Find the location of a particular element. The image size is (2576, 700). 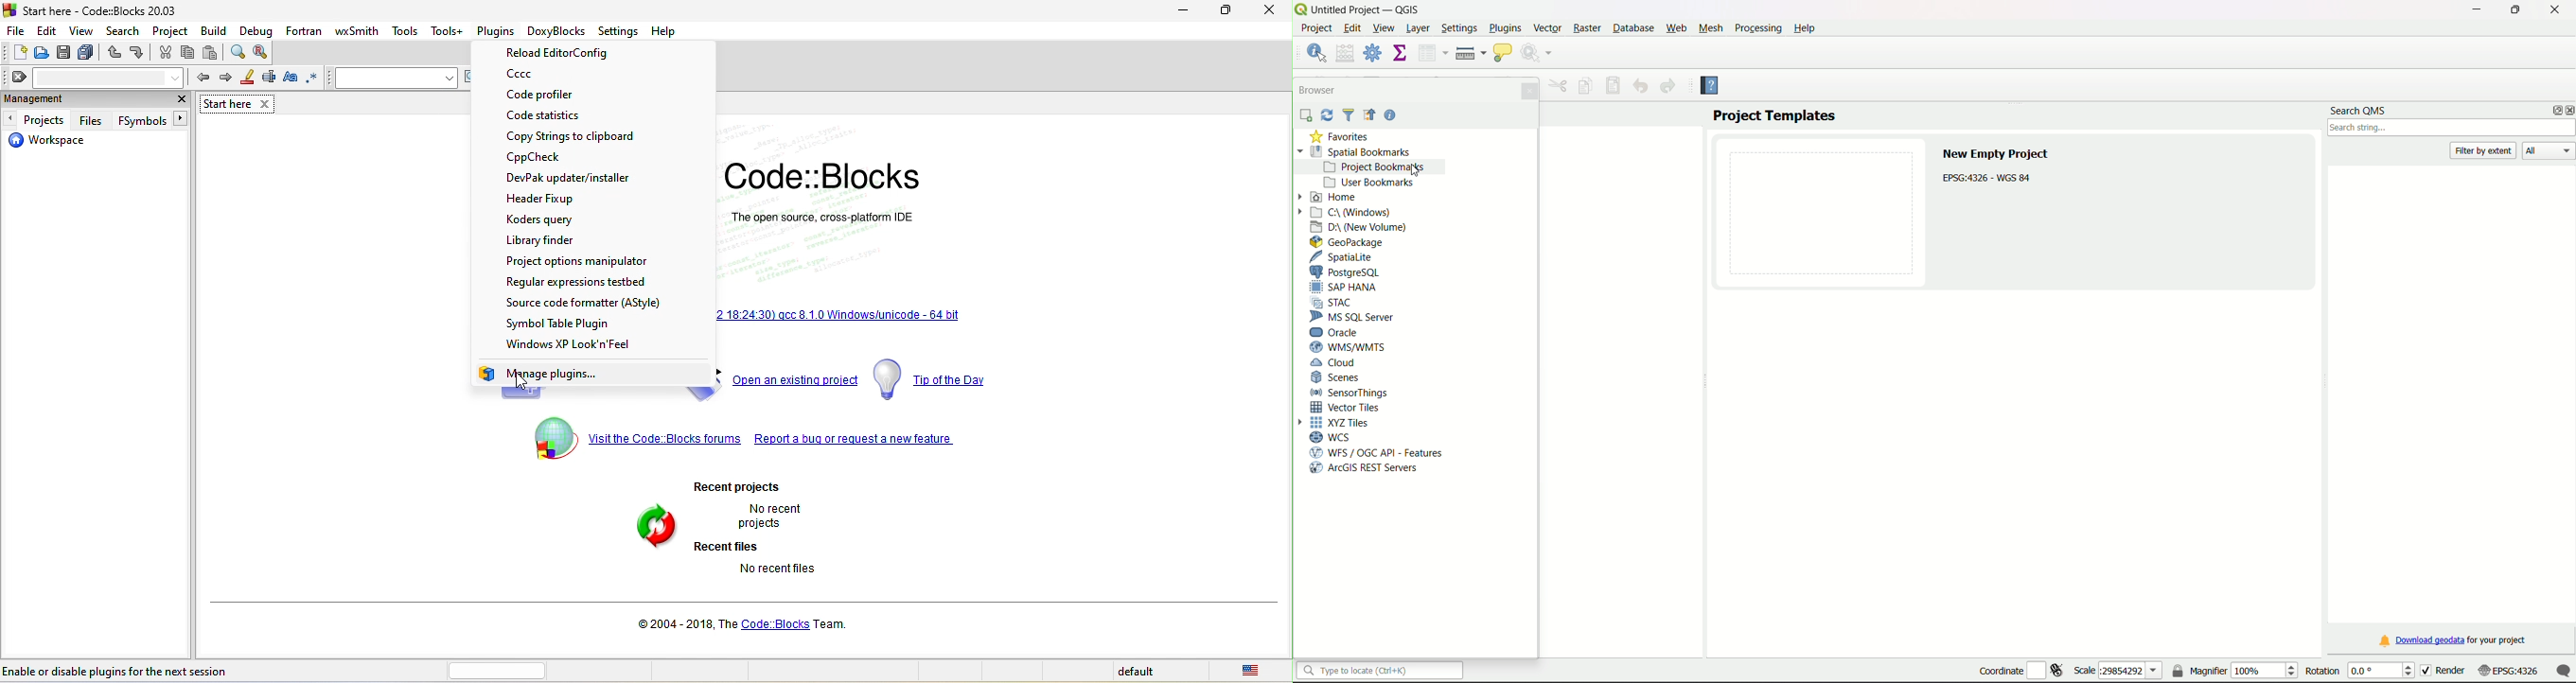

View is located at coordinates (1386, 30).